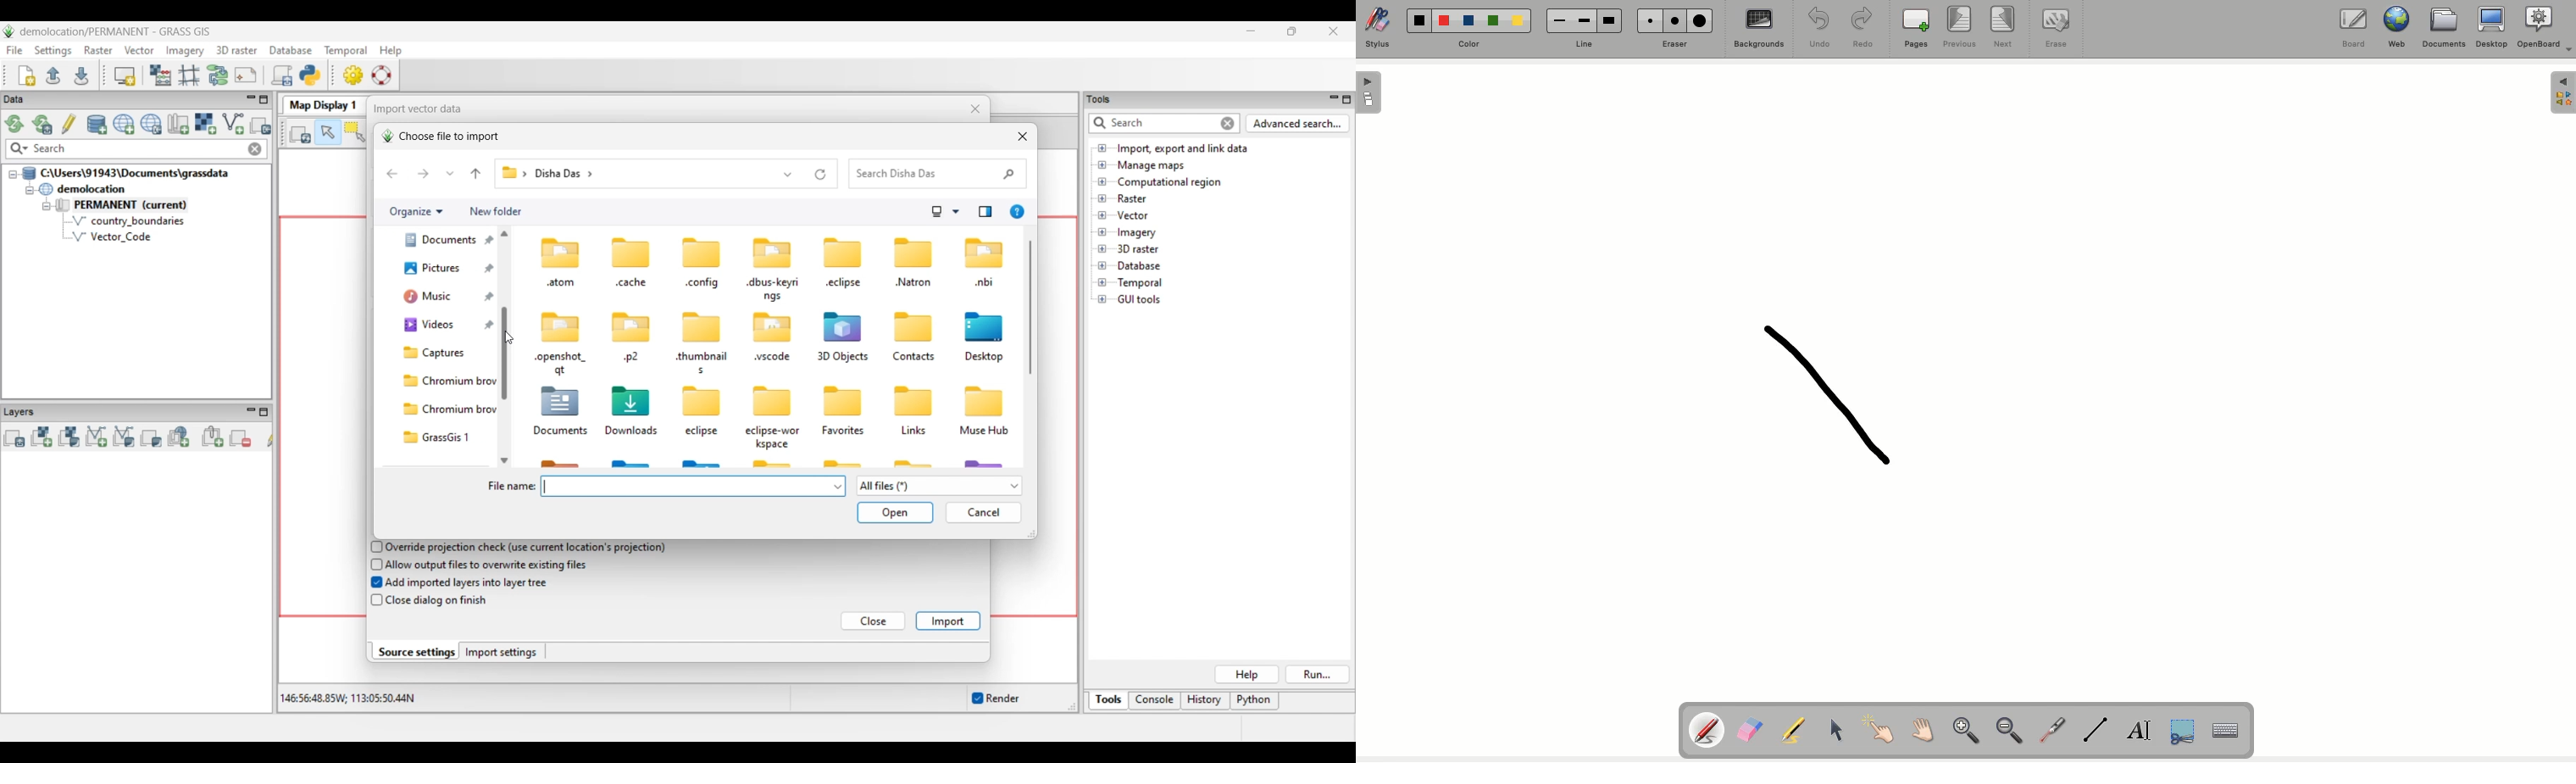 Image resolution: width=2576 pixels, height=784 pixels. I want to click on Blue, so click(1468, 18).